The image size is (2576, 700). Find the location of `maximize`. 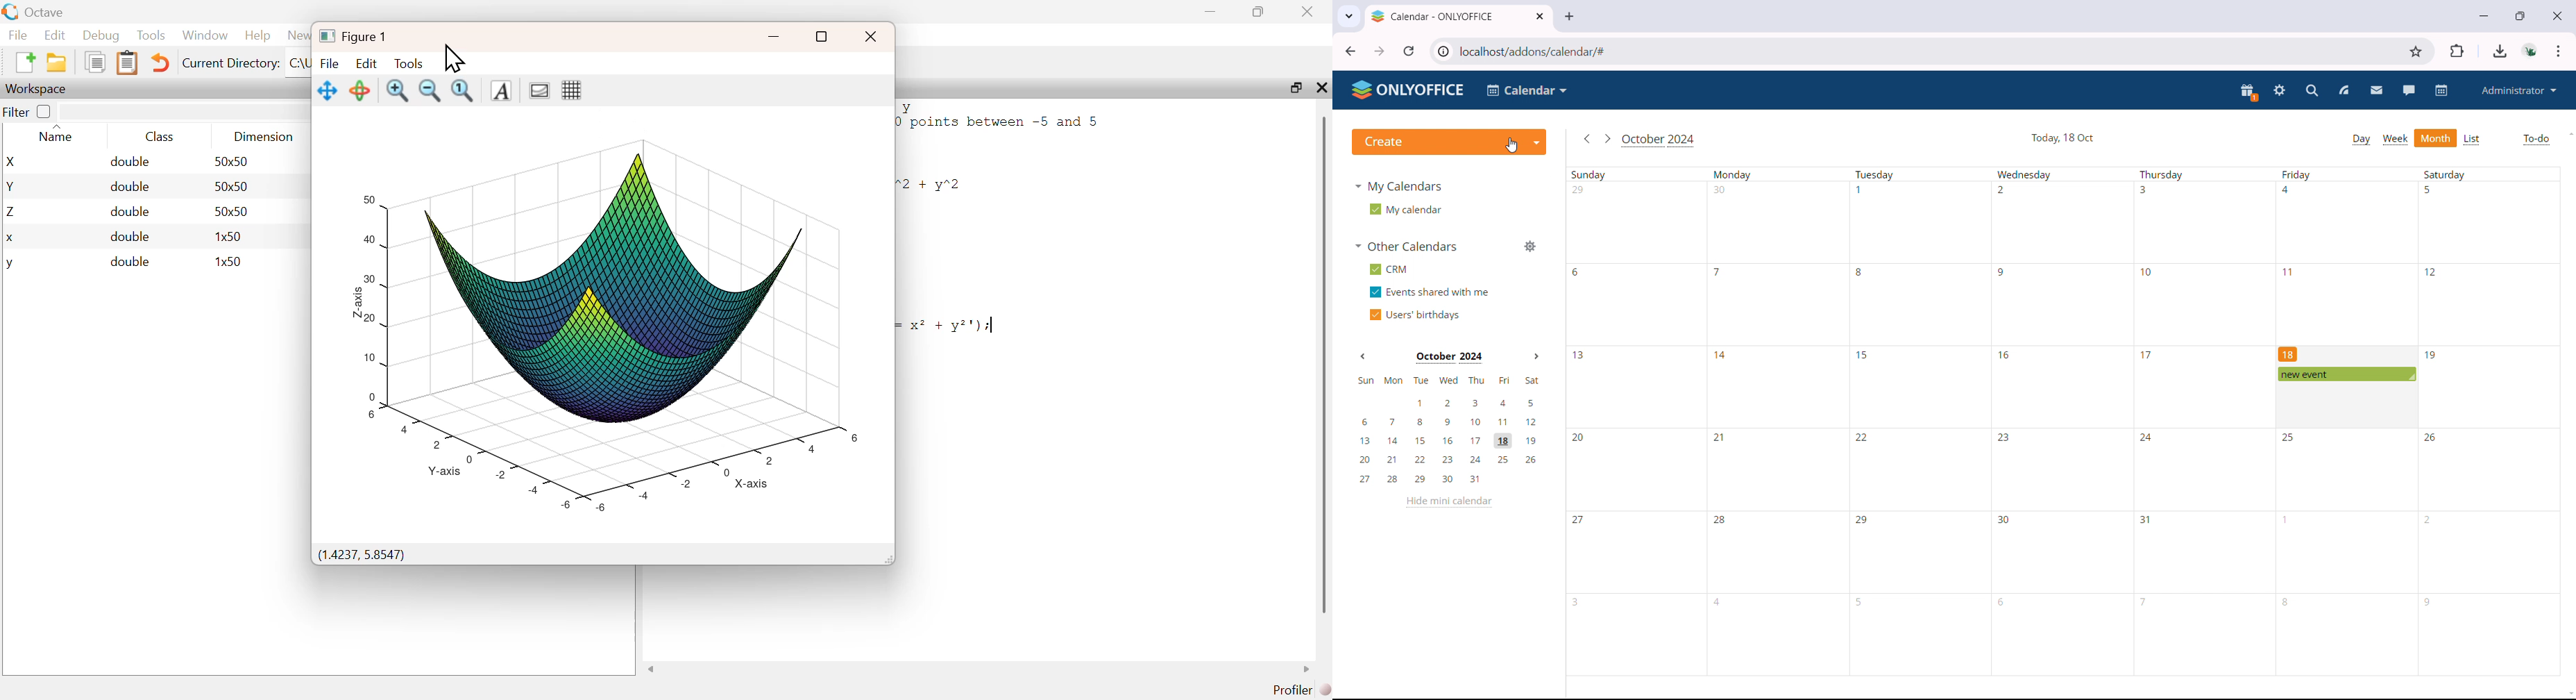

maximize is located at coordinates (1294, 87).